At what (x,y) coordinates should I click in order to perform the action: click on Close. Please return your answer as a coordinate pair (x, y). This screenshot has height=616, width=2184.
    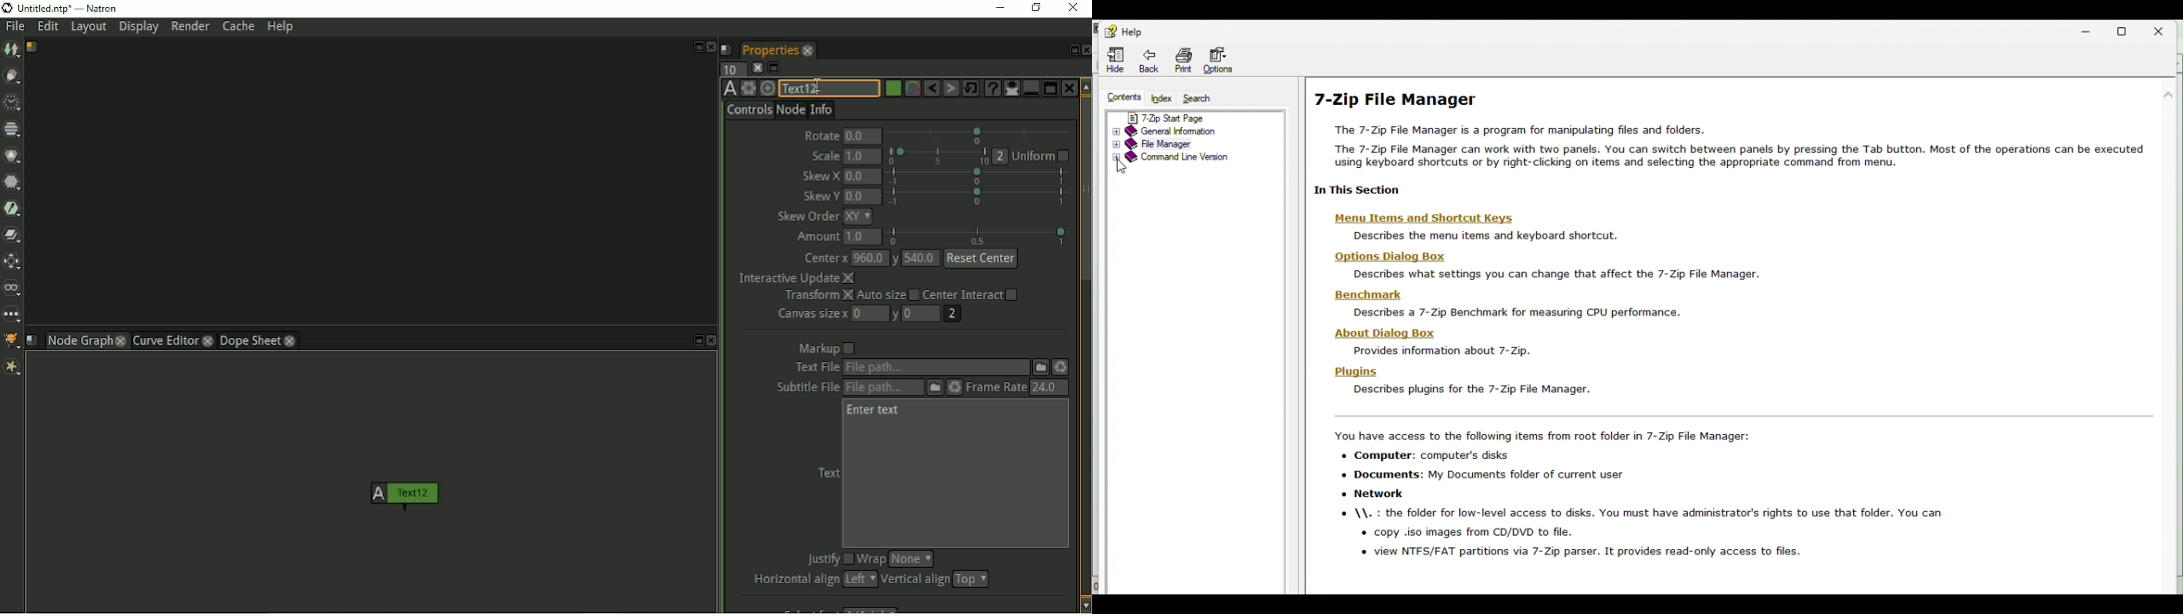
    Looking at the image, I should click on (712, 341).